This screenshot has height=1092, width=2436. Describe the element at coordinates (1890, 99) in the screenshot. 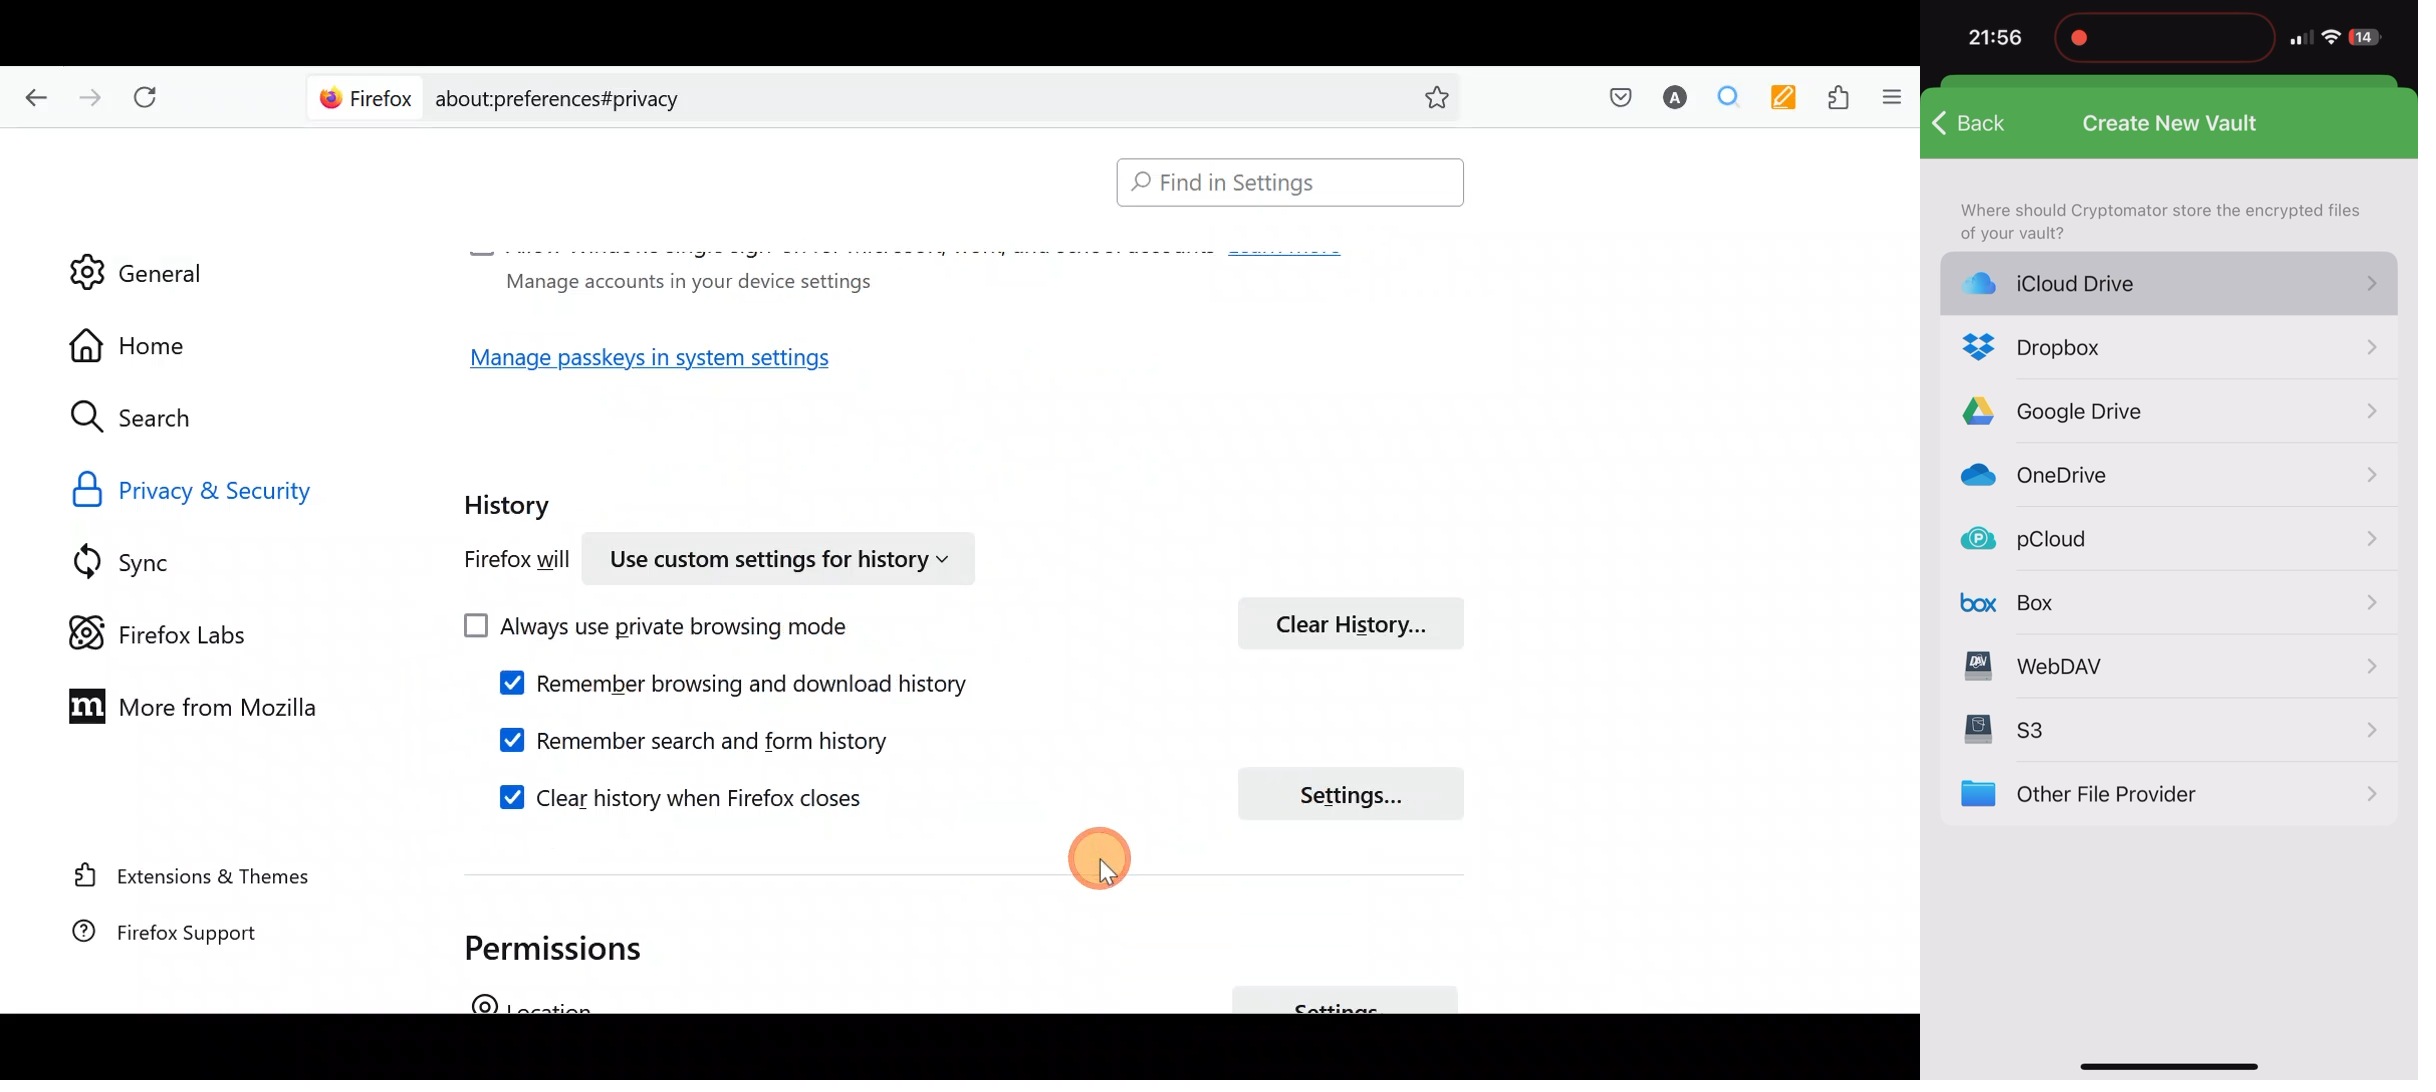

I see `Open application menu` at that location.